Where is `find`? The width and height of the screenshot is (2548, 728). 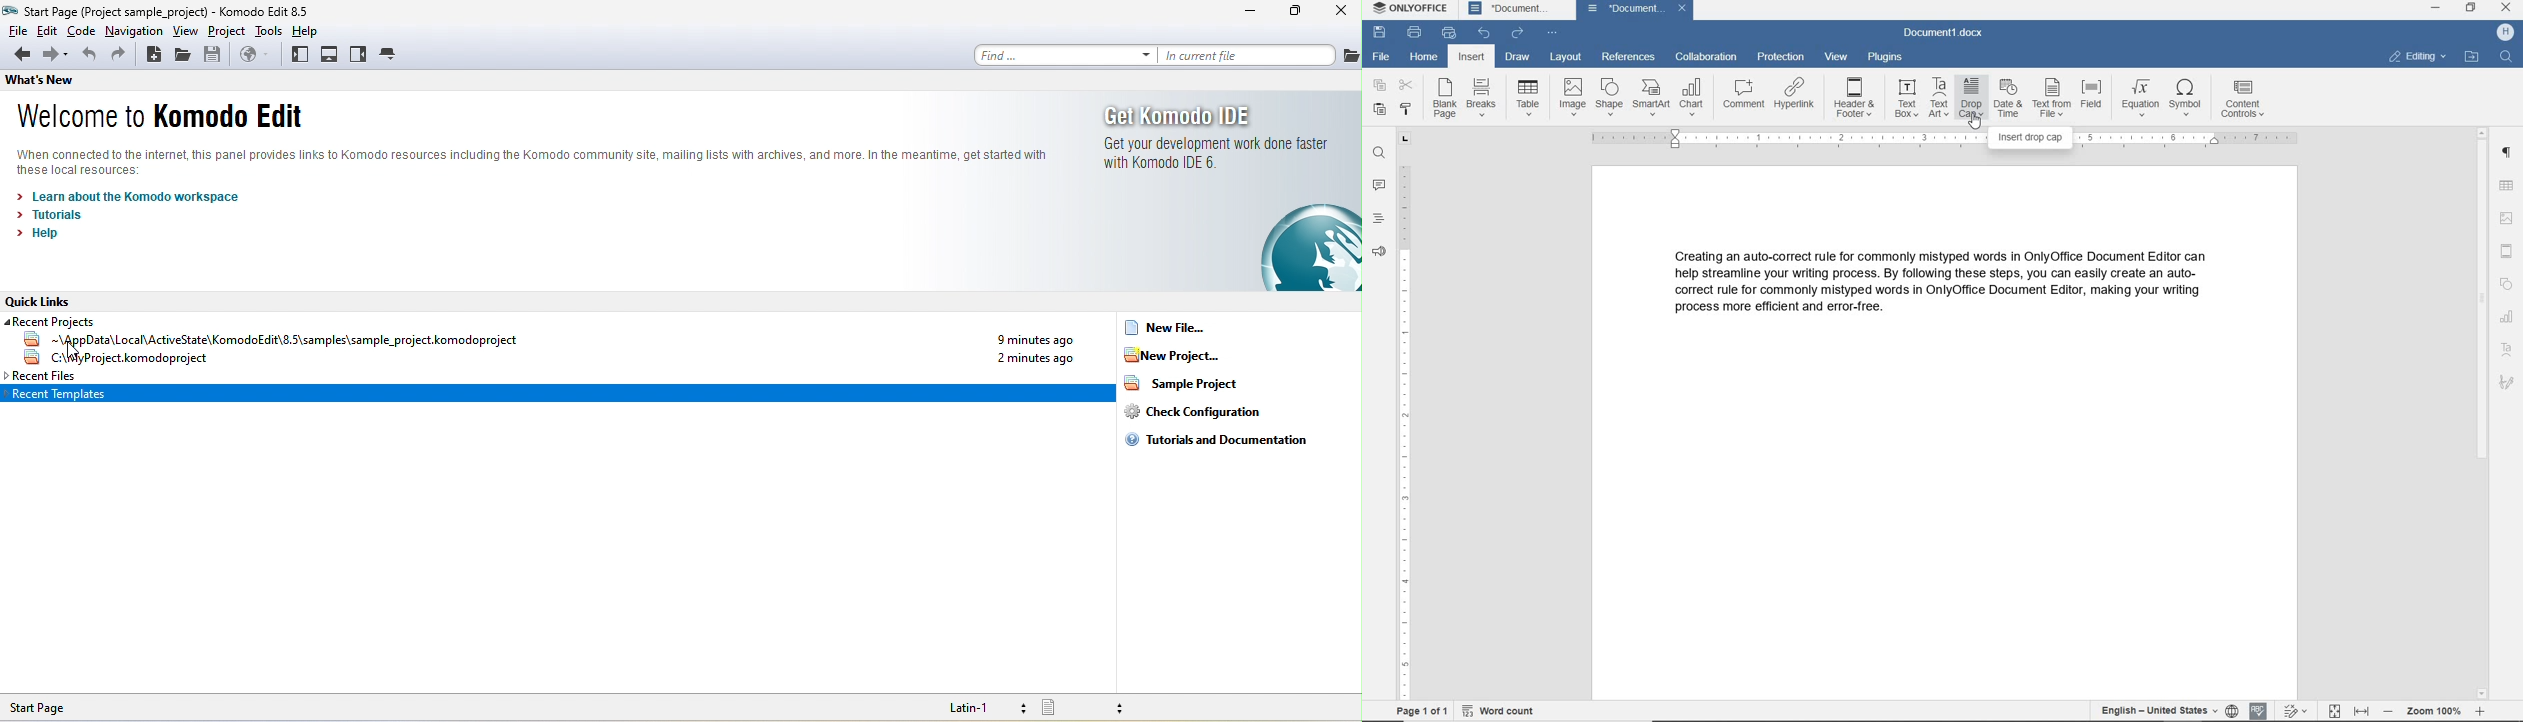 find is located at coordinates (1379, 153).